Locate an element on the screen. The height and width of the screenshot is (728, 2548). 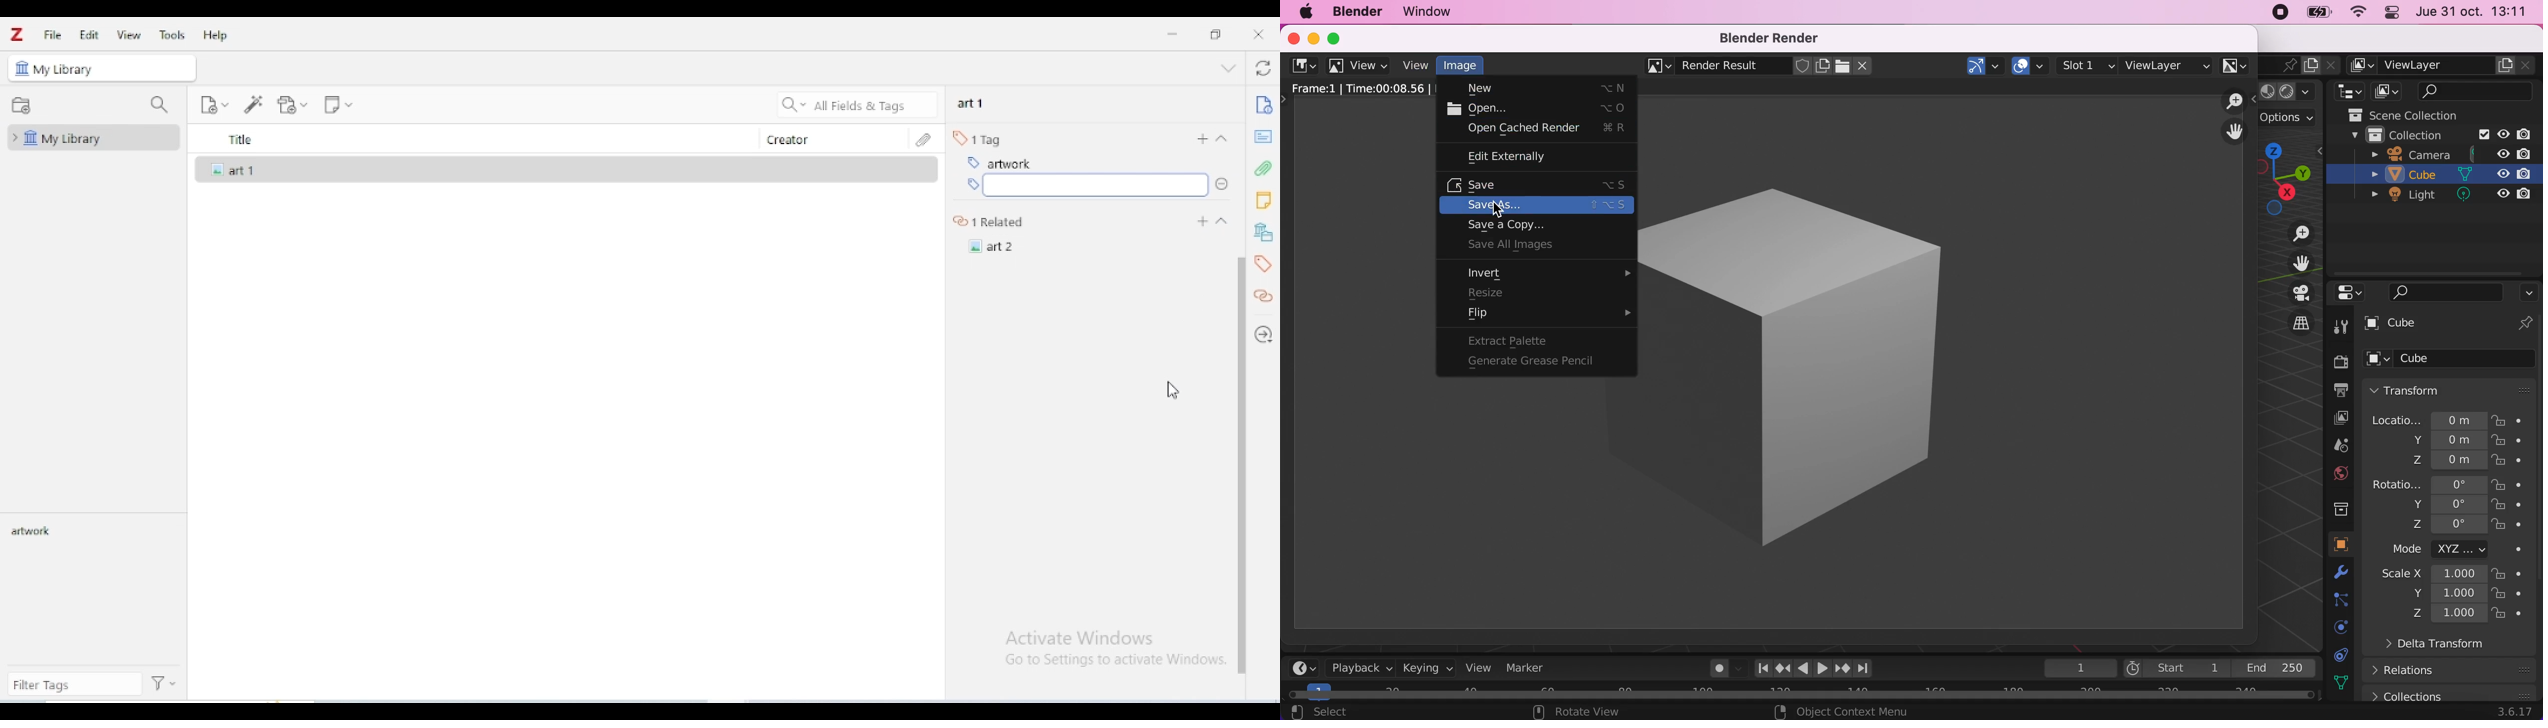
maximize is located at coordinates (1218, 34).